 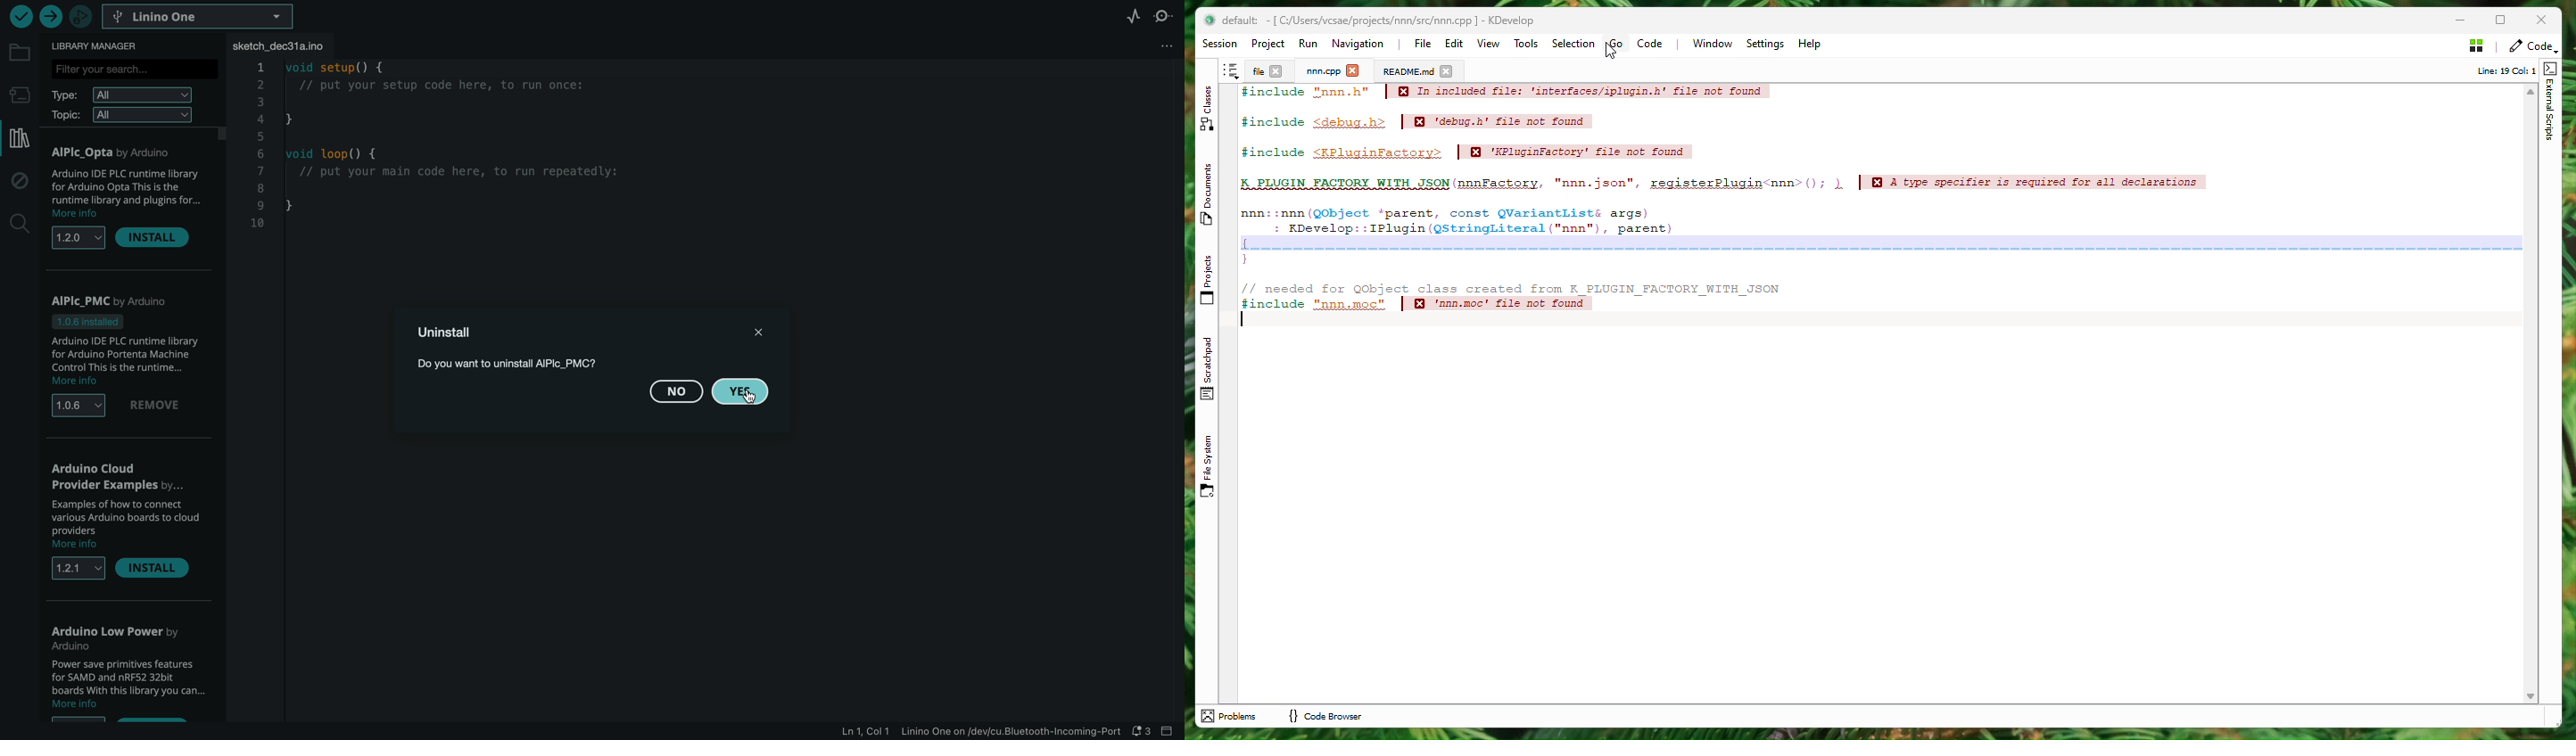 What do you see at coordinates (18, 181) in the screenshot?
I see `debug` at bounding box center [18, 181].